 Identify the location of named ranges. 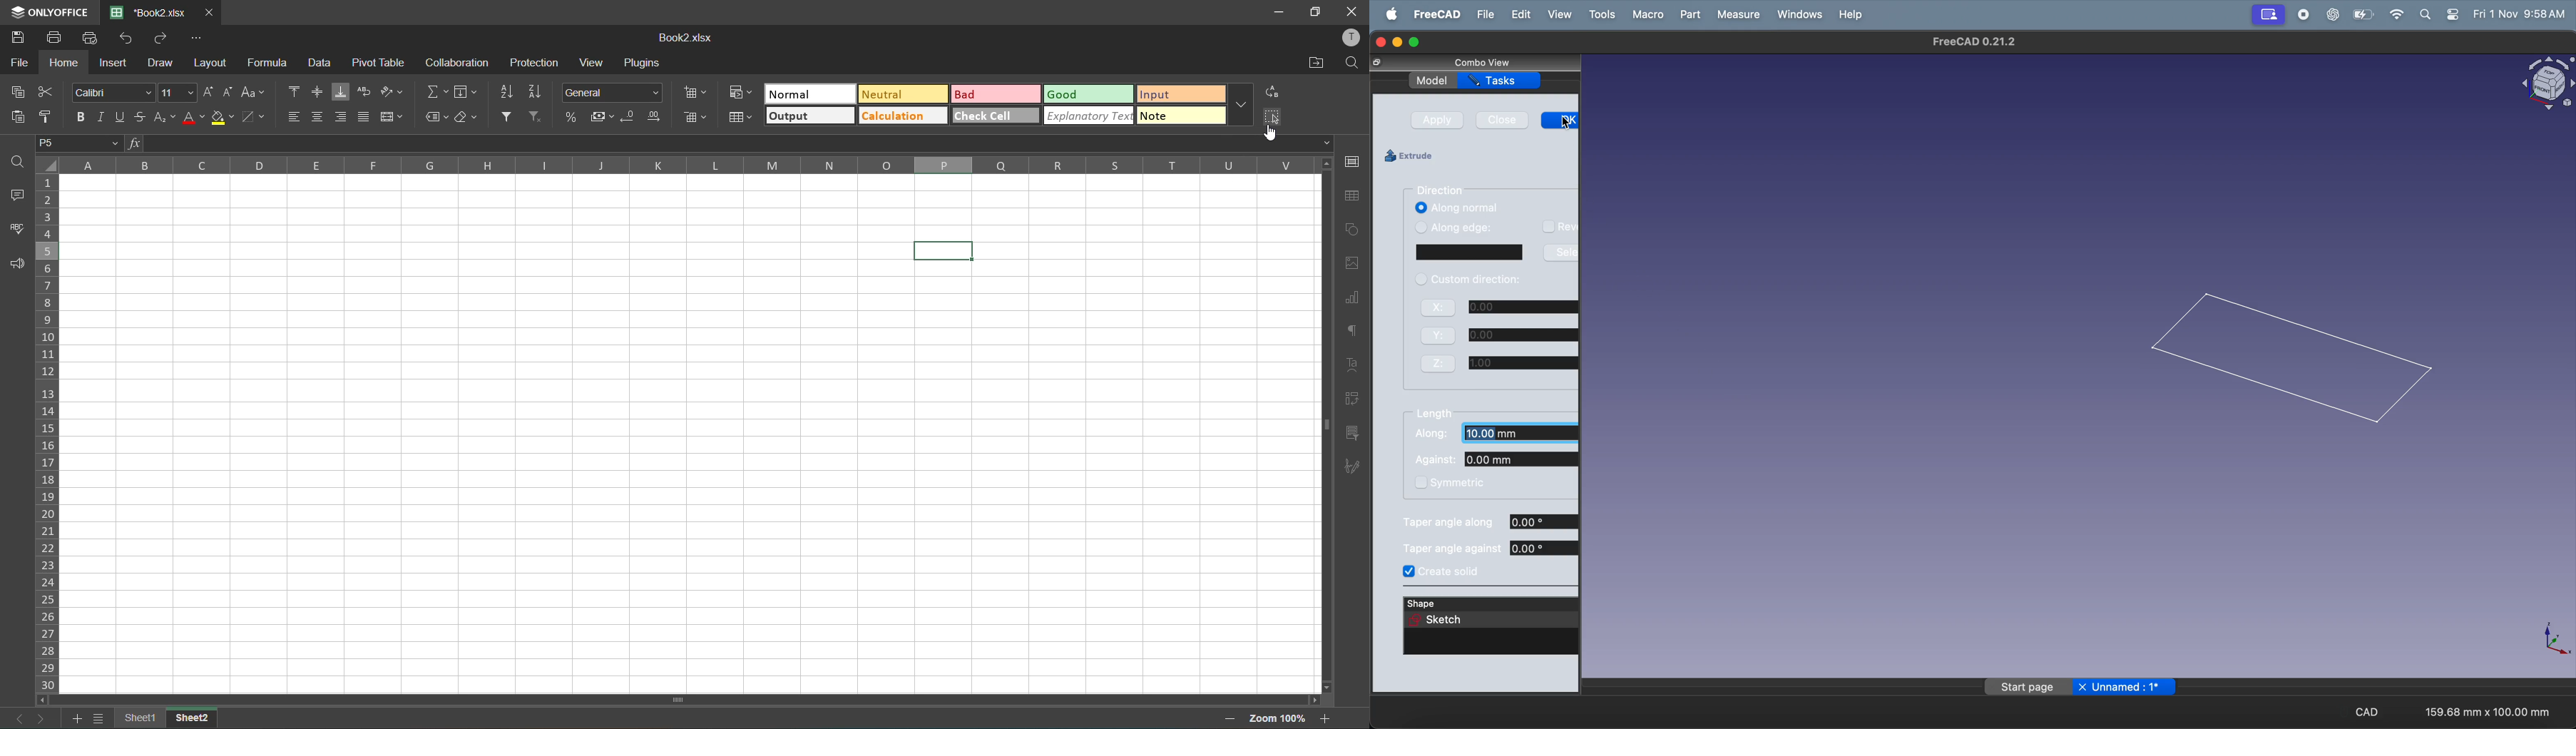
(437, 121).